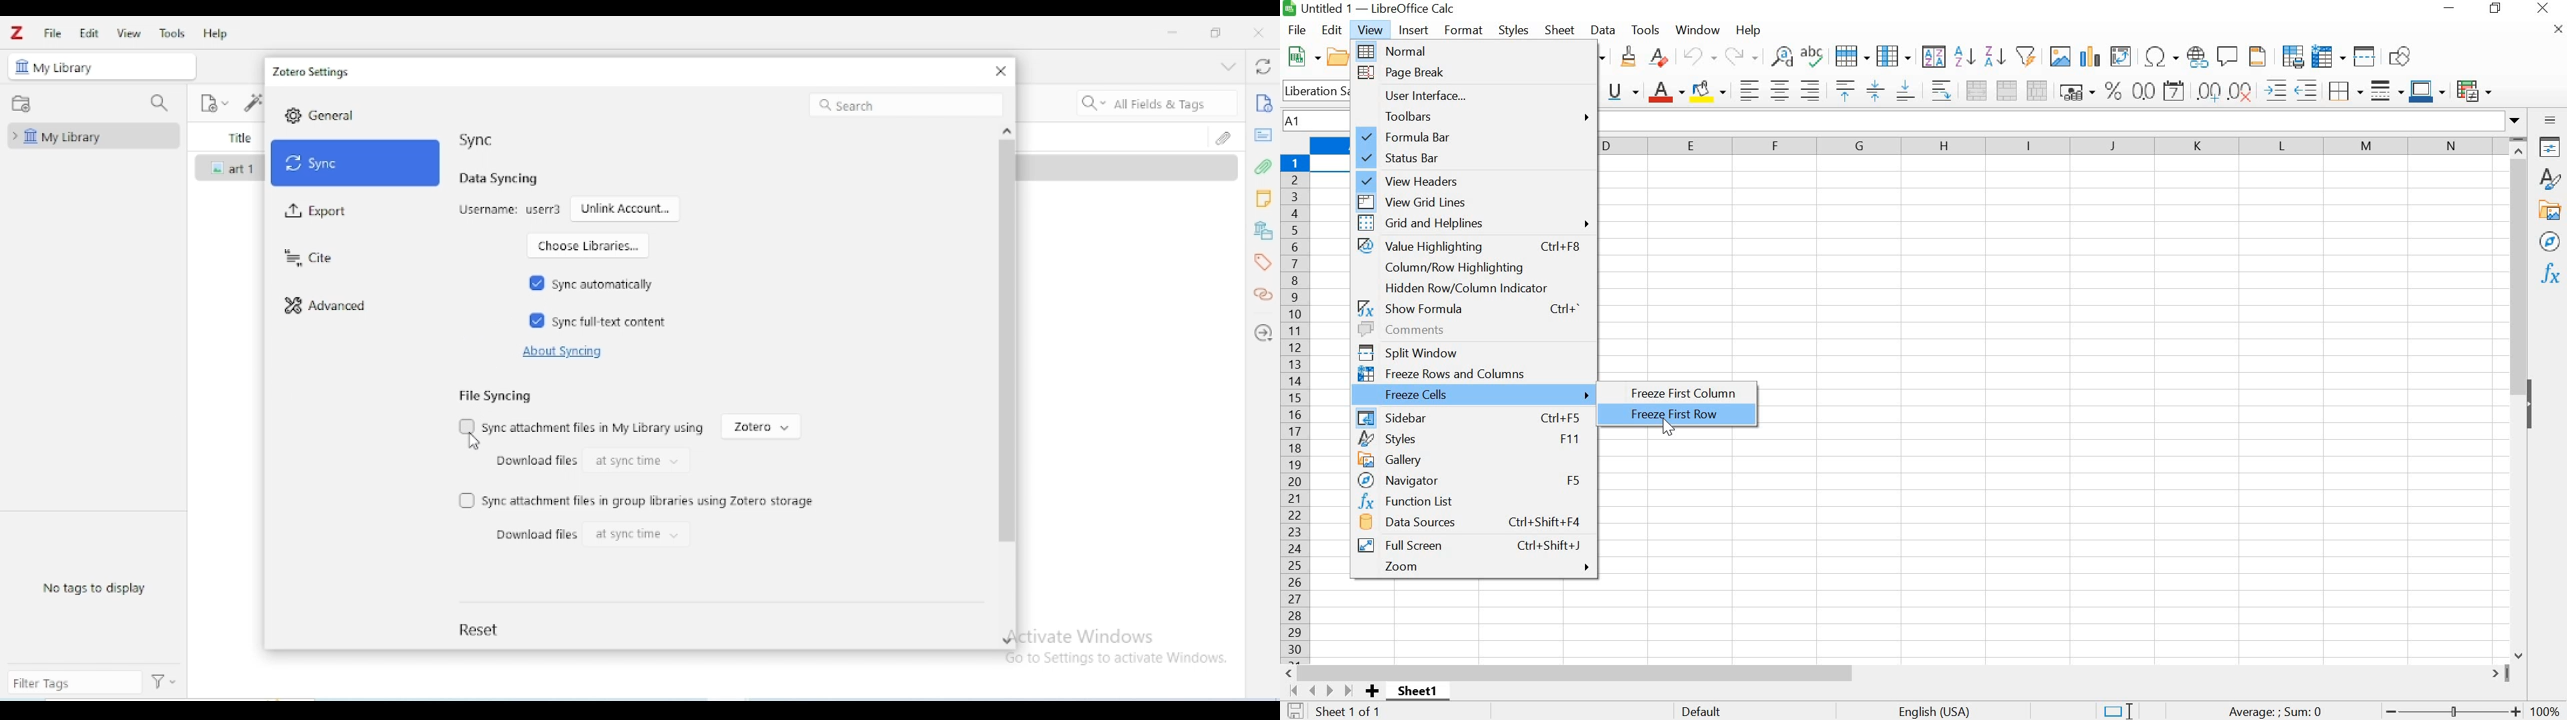  I want to click on Settings icon, so click(293, 115).